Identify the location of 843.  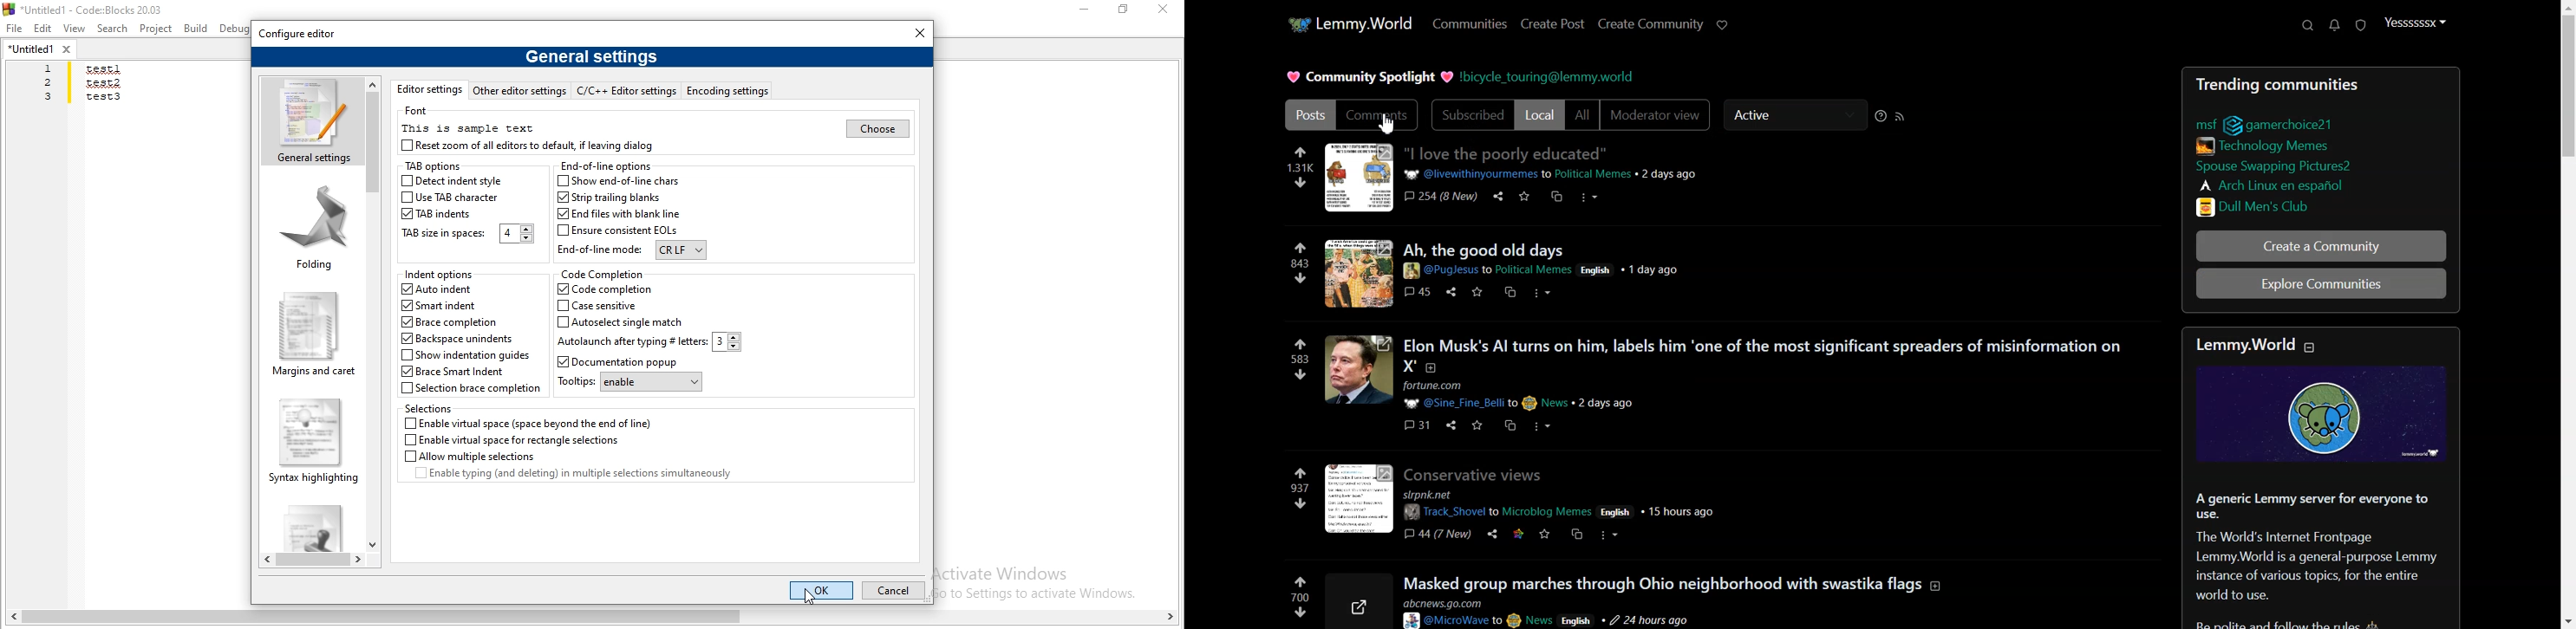
(1299, 262).